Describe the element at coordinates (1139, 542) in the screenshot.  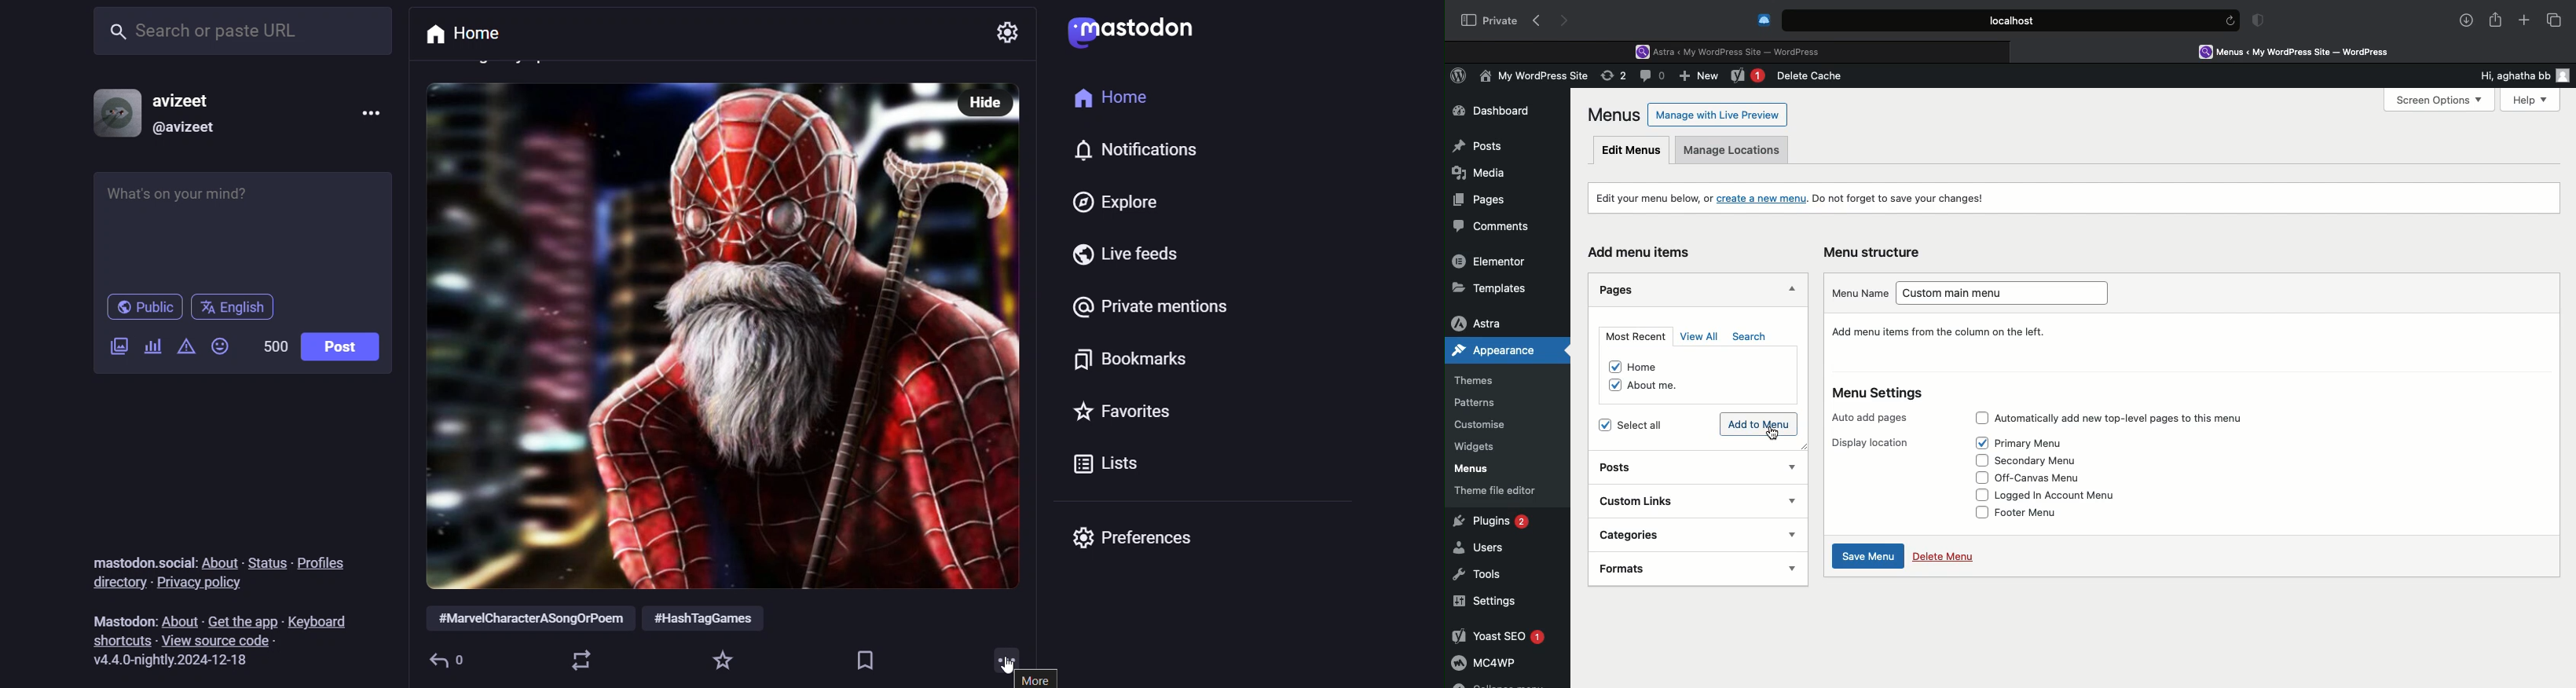
I see `preferences` at that location.